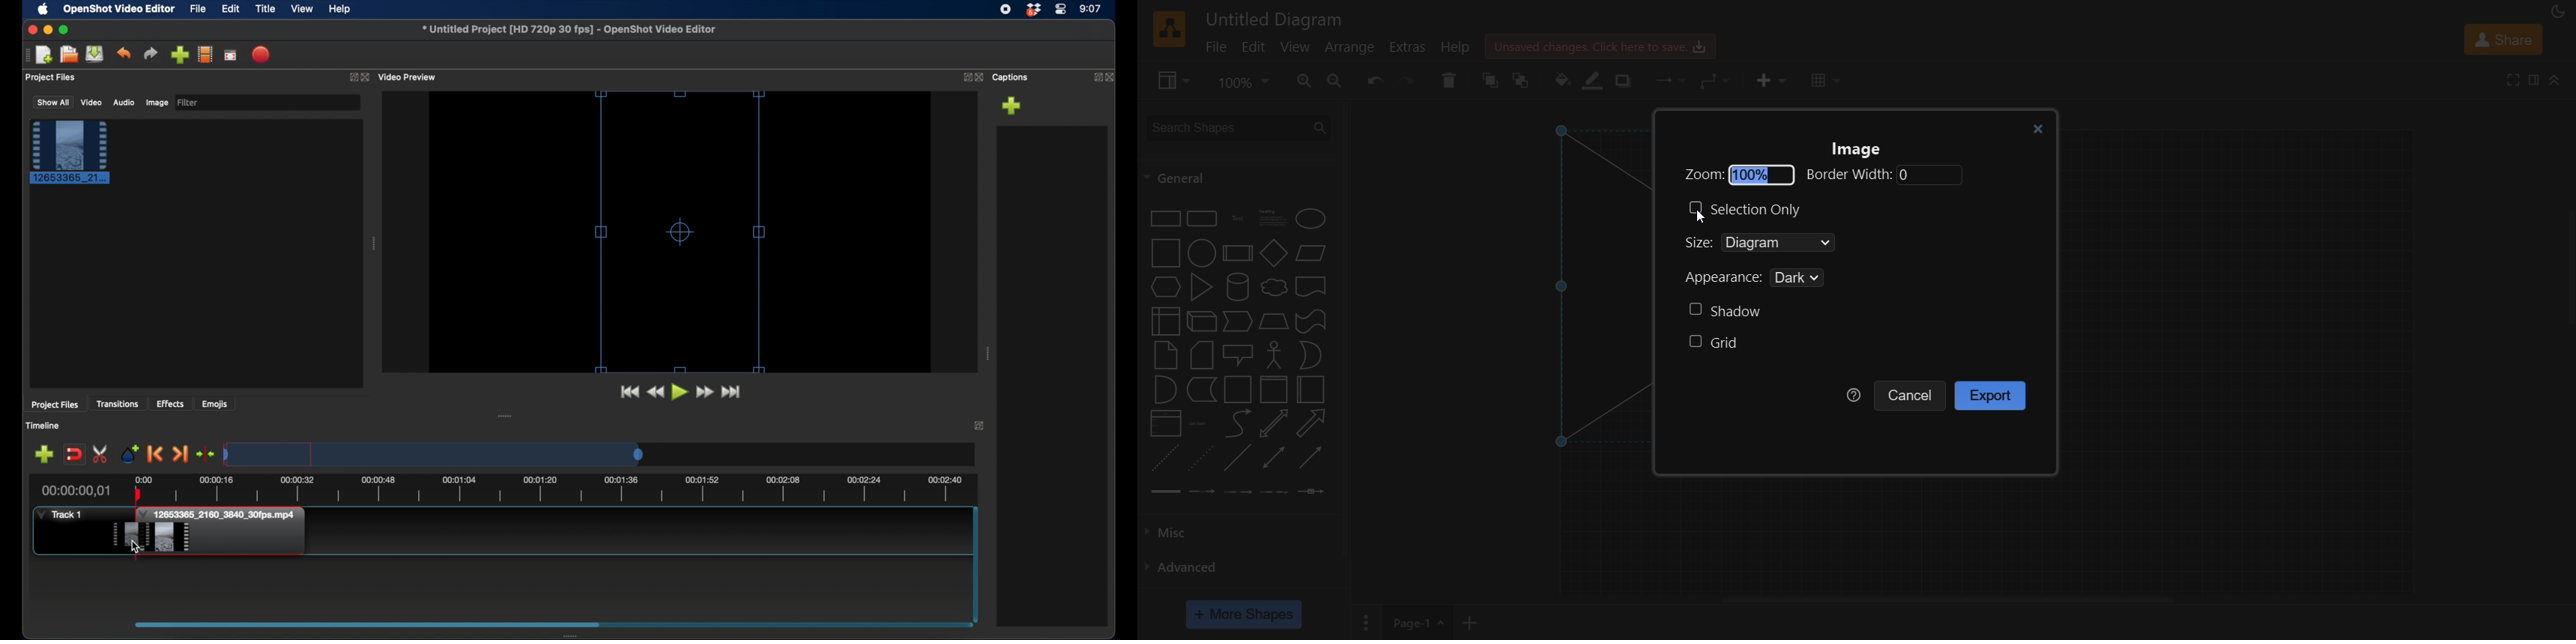 The width and height of the screenshot is (2576, 644). I want to click on image, so click(1861, 150).